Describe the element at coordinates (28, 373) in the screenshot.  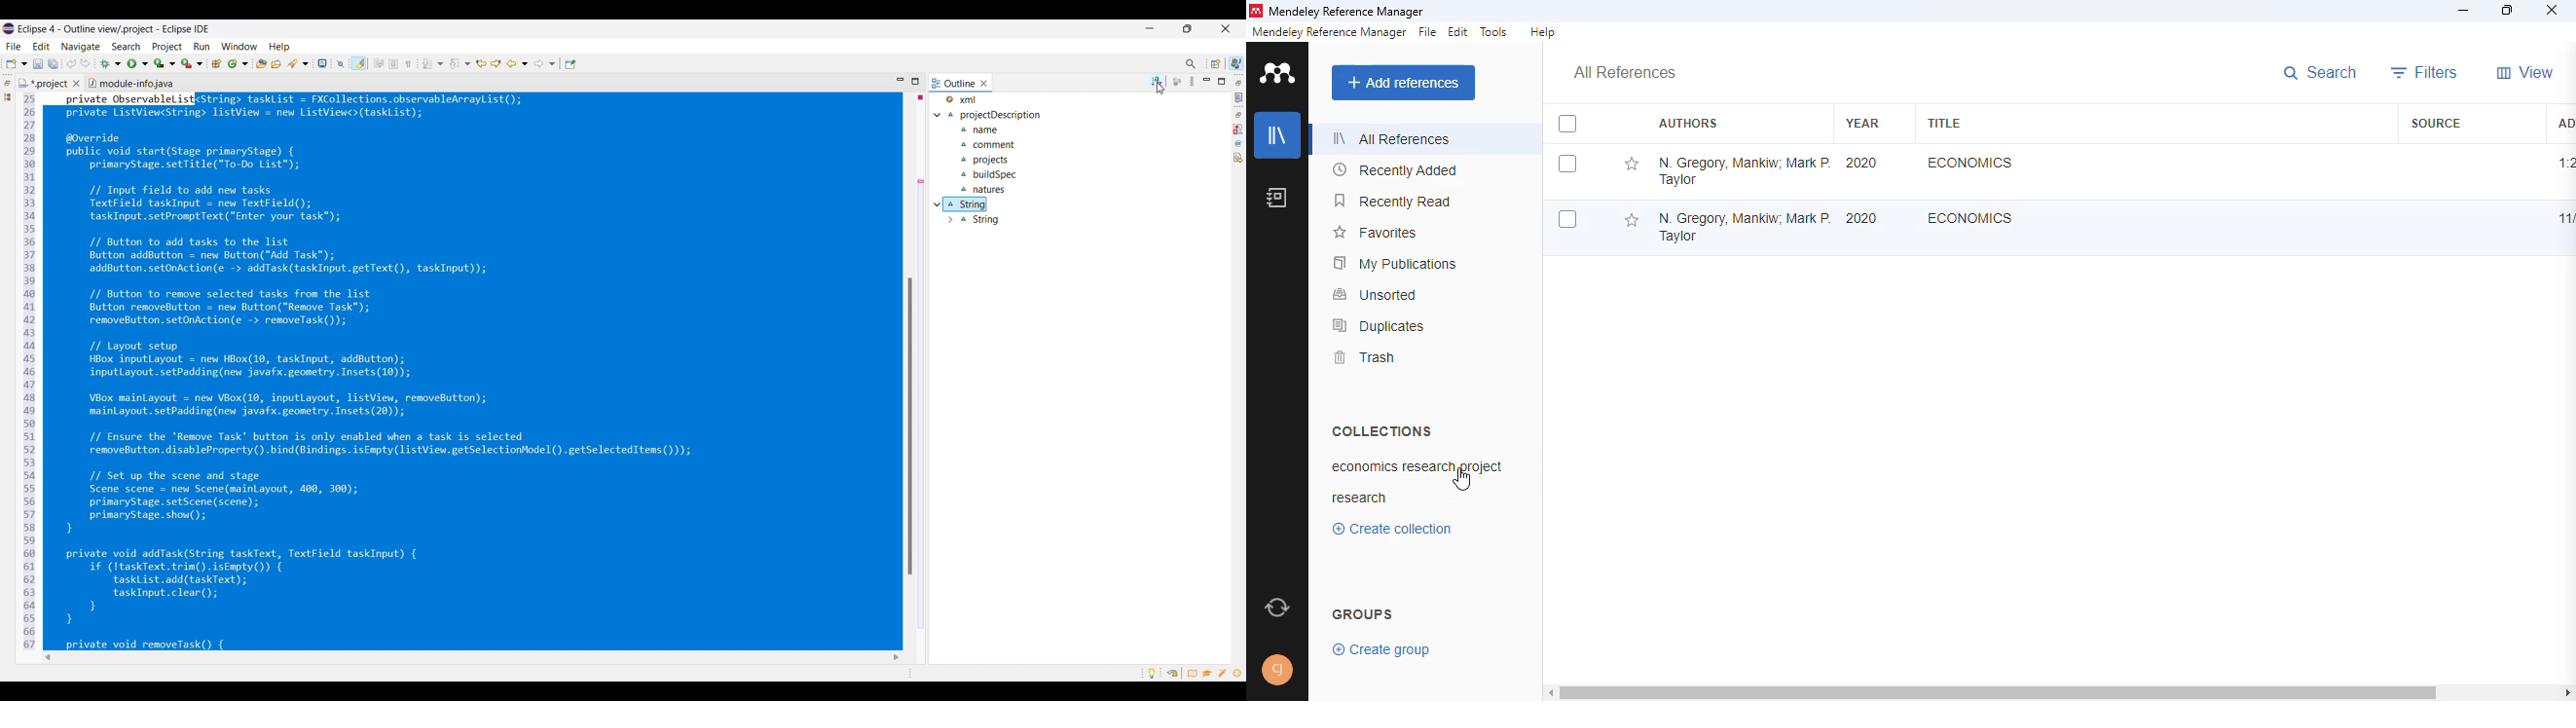
I see `line number` at that location.